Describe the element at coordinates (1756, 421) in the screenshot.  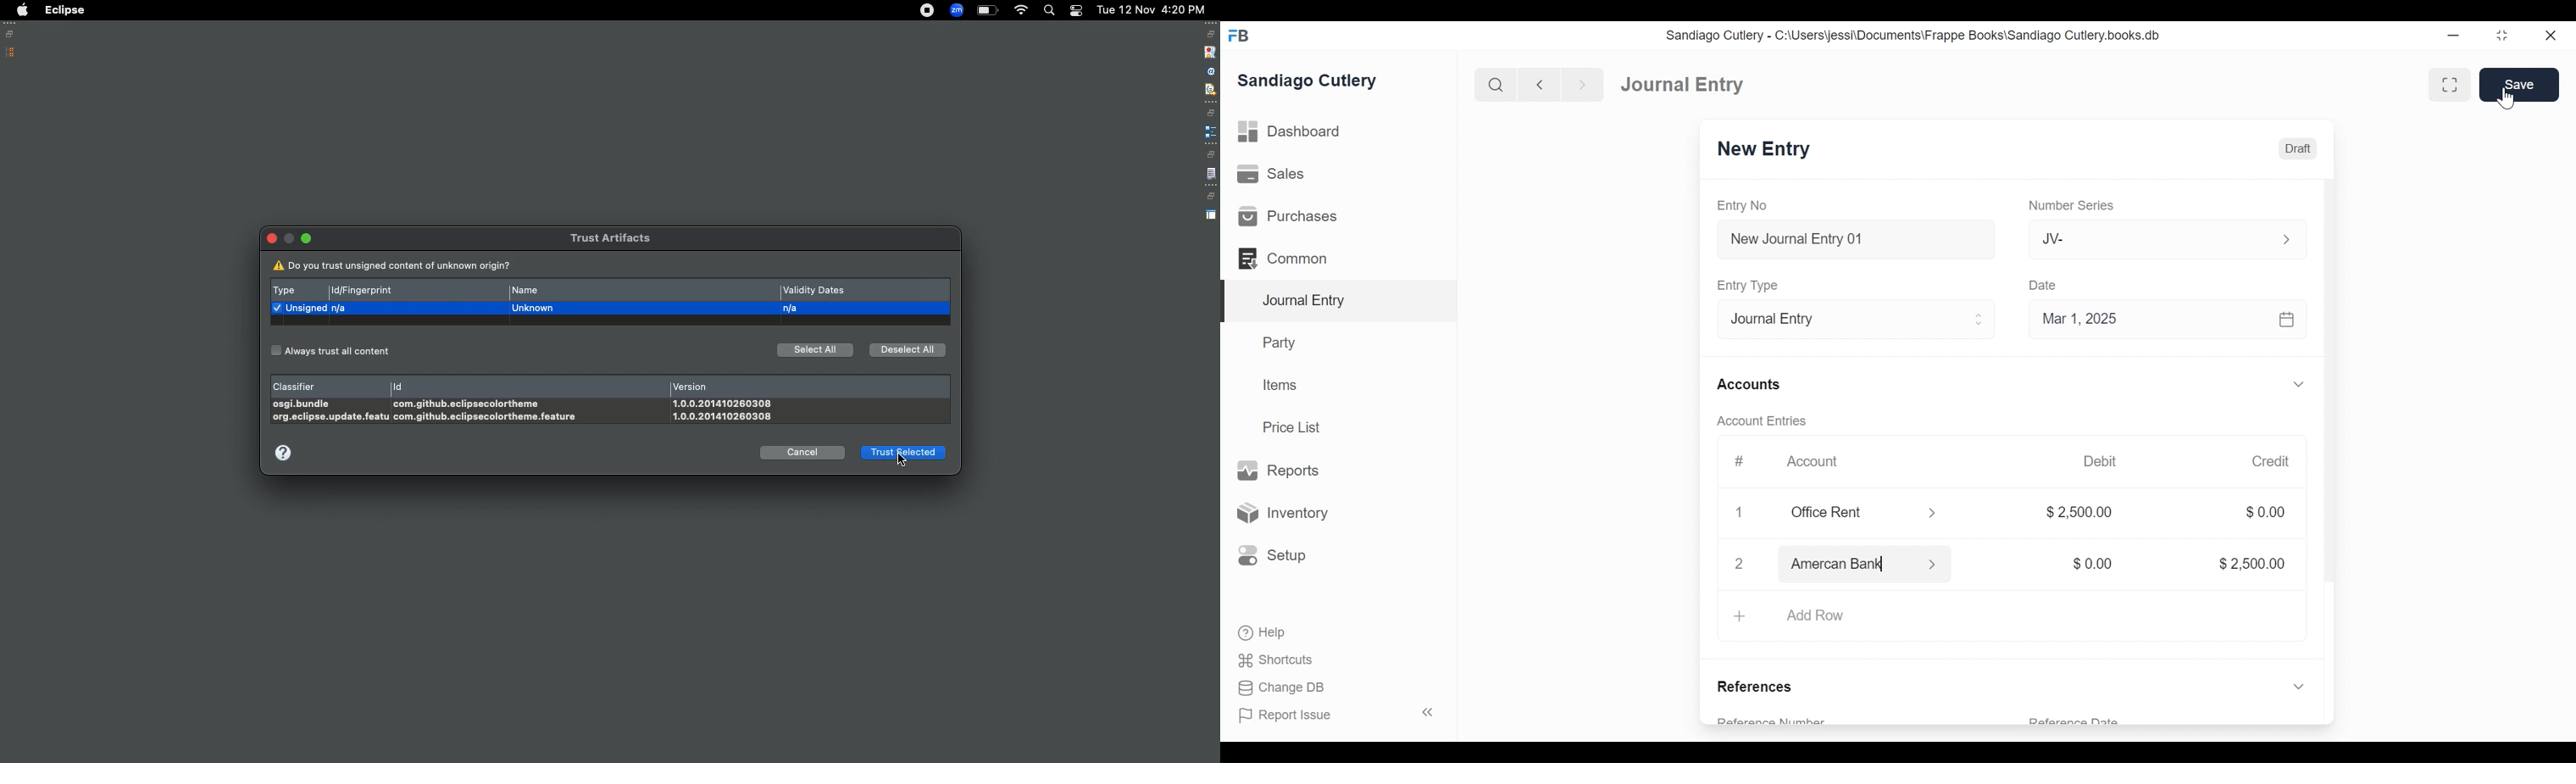
I see `Account Entries` at that location.